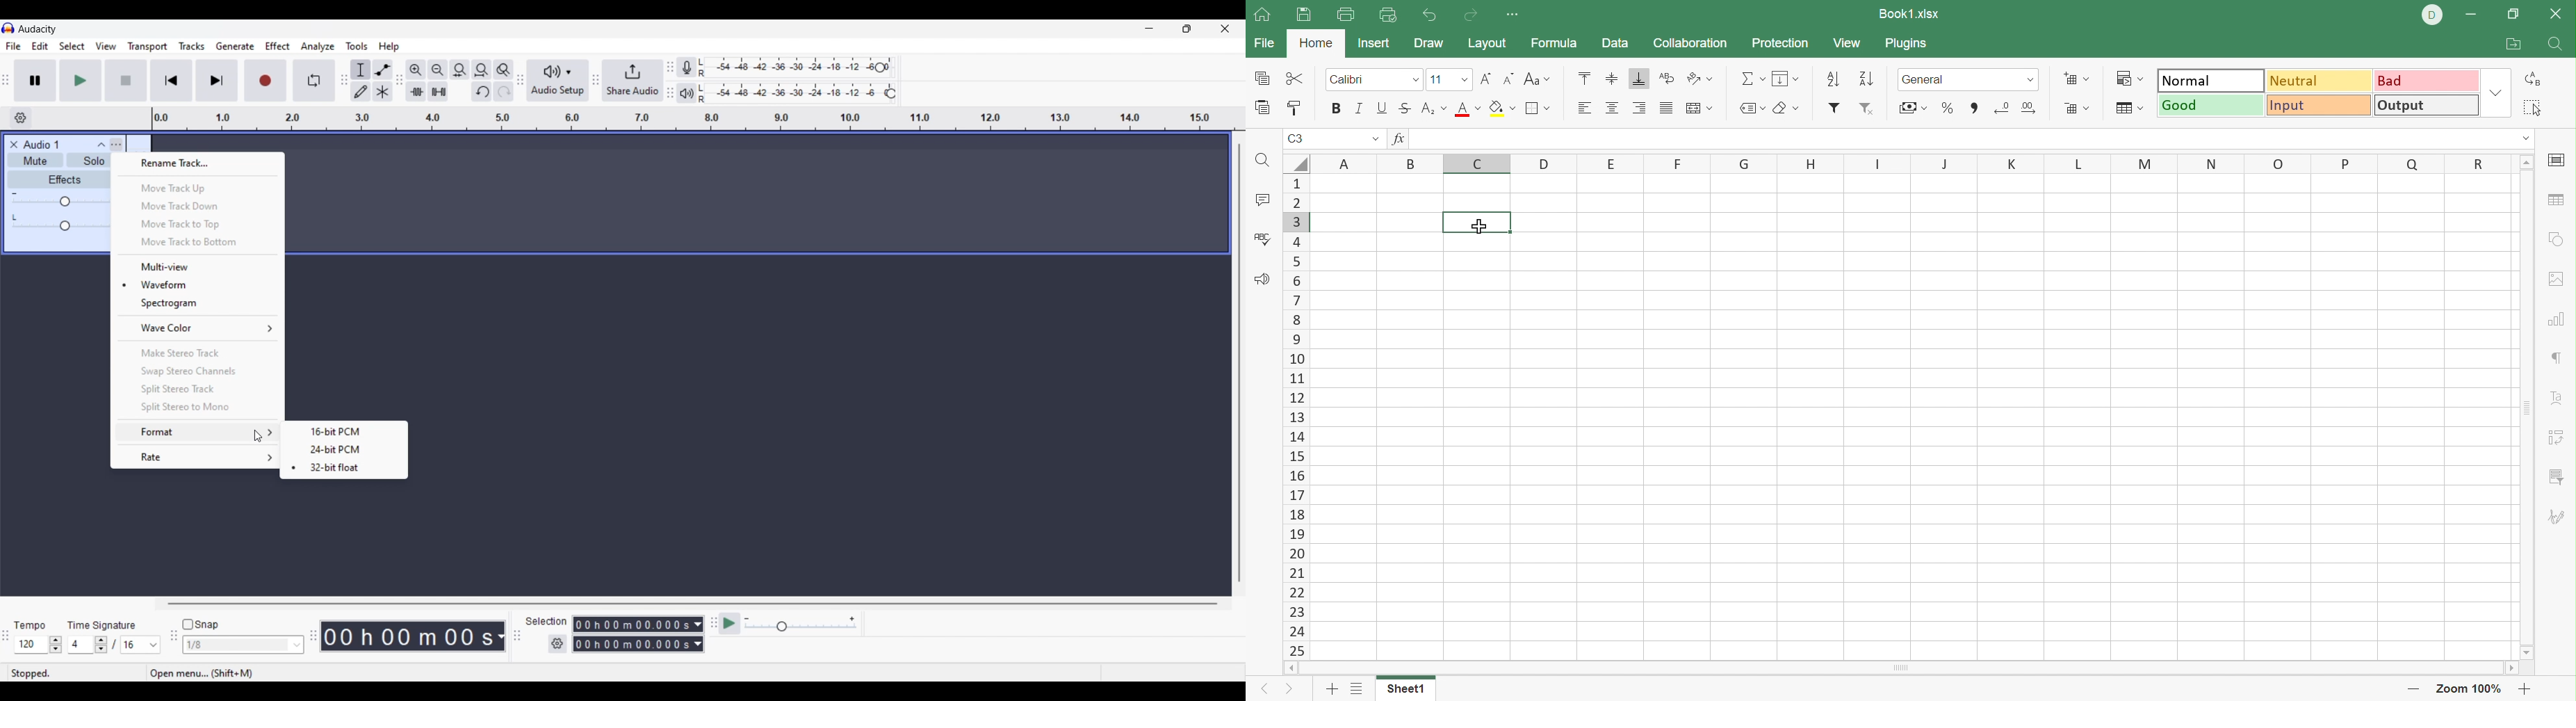 This screenshot has height=728, width=2576. I want to click on Wave color options, so click(199, 328).